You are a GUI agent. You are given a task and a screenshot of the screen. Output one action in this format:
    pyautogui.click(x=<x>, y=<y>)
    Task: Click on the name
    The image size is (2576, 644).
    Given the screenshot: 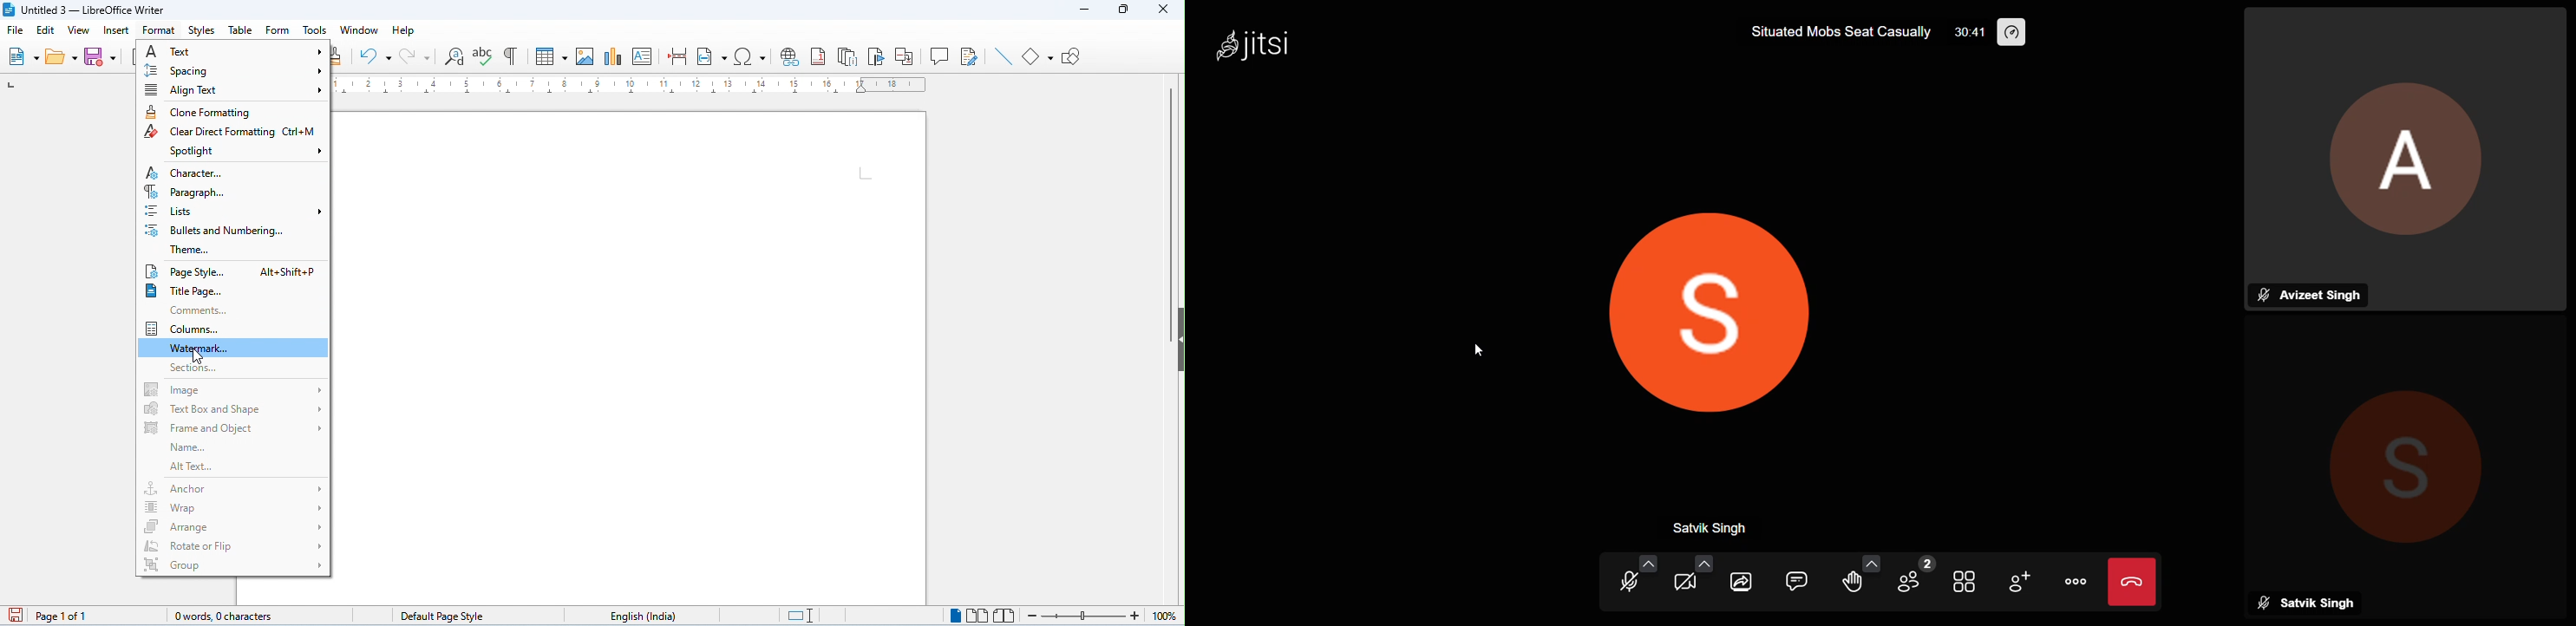 What is the action you would take?
    pyautogui.click(x=195, y=448)
    